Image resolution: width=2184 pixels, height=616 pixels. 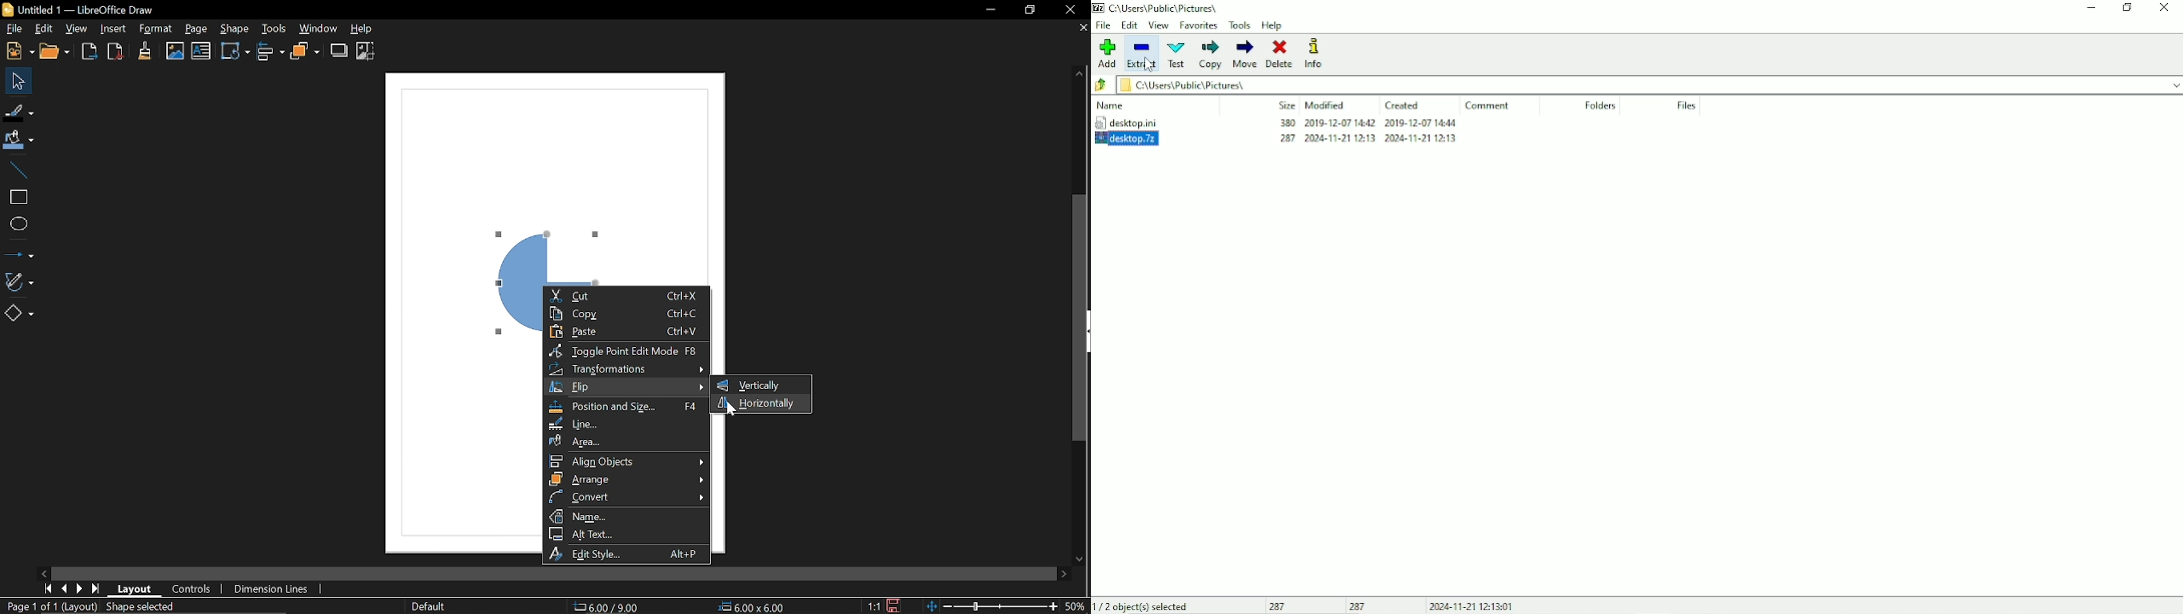 What do you see at coordinates (1067, 574) in the screenshot?
I see `Move right` at bounding box center [1067, 574].